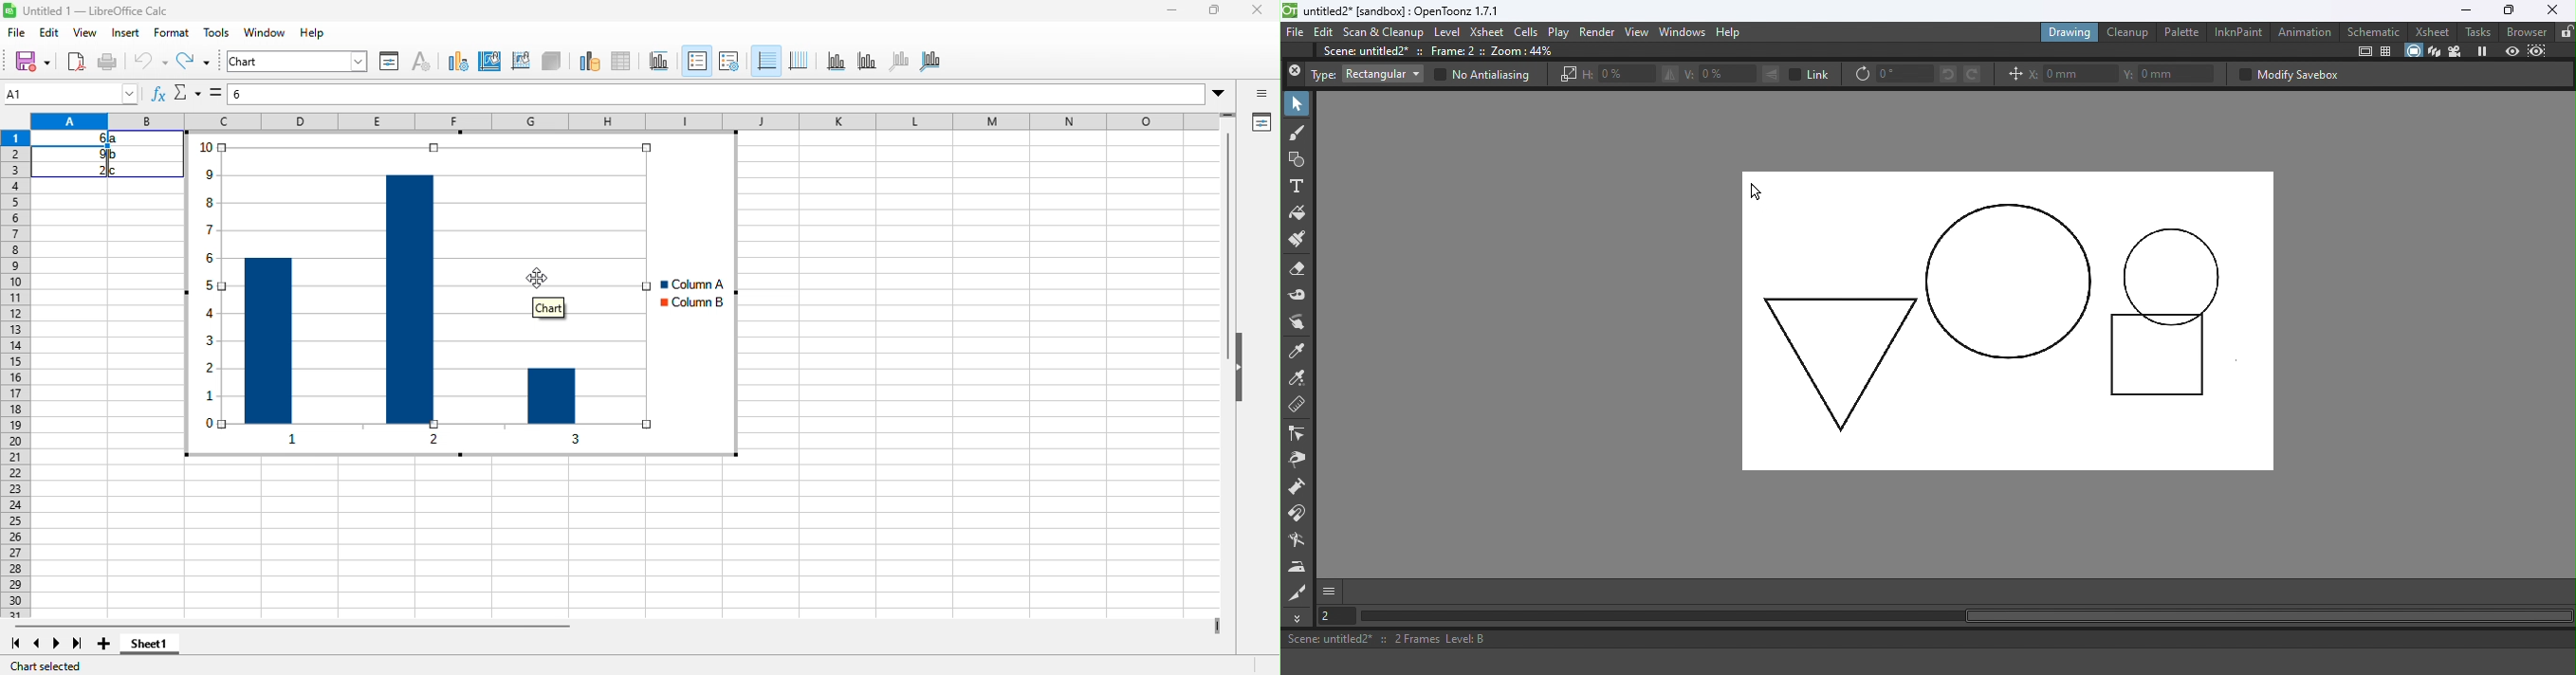 Image resolution: width=2576 pixels, height=700 pixels. Describe the element at coordinates (19, 375) in the screenshot. I see `row headings` at that location.